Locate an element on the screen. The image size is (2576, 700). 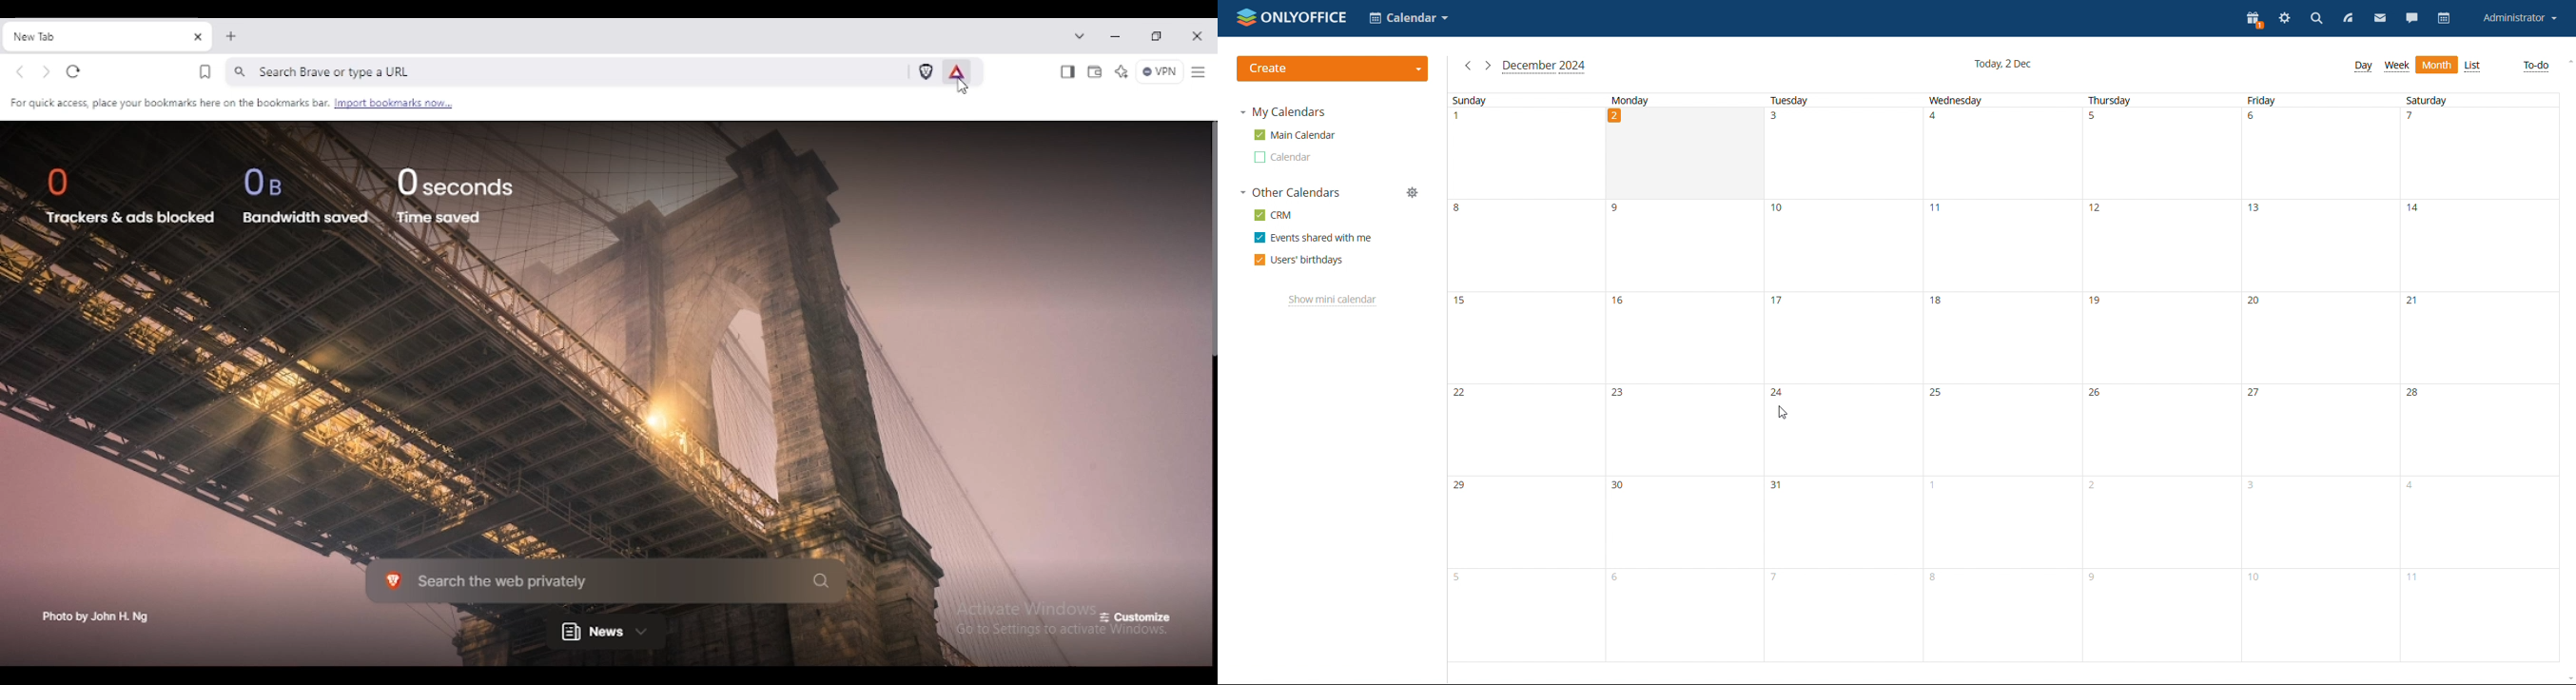
maximize is located at coordinates (1157, 36).